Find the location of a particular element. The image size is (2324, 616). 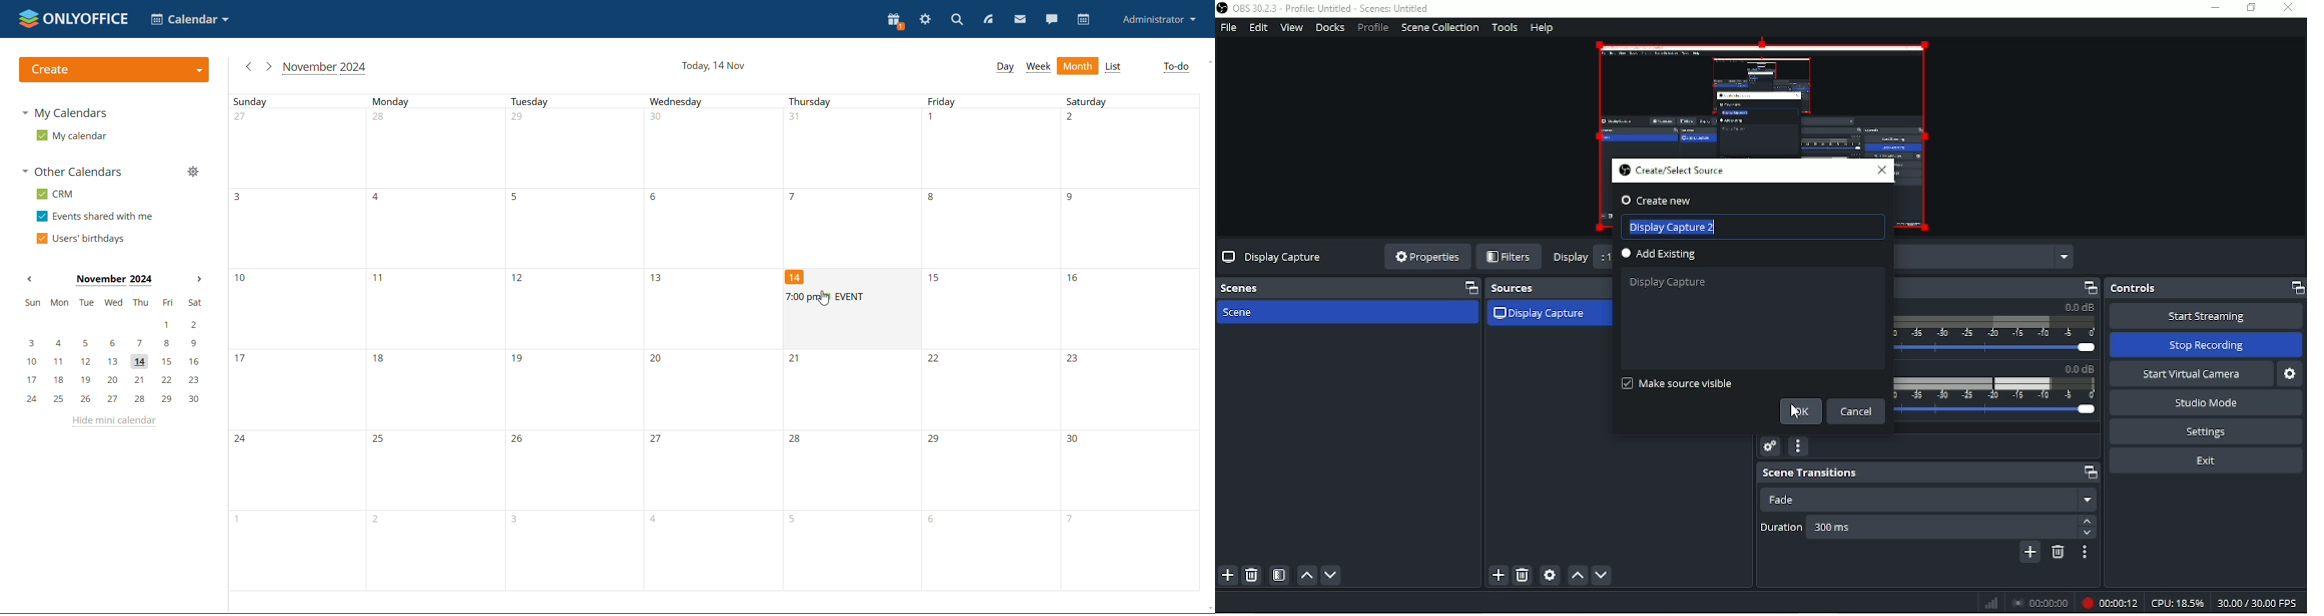

number is located at coordinates (239, 196).